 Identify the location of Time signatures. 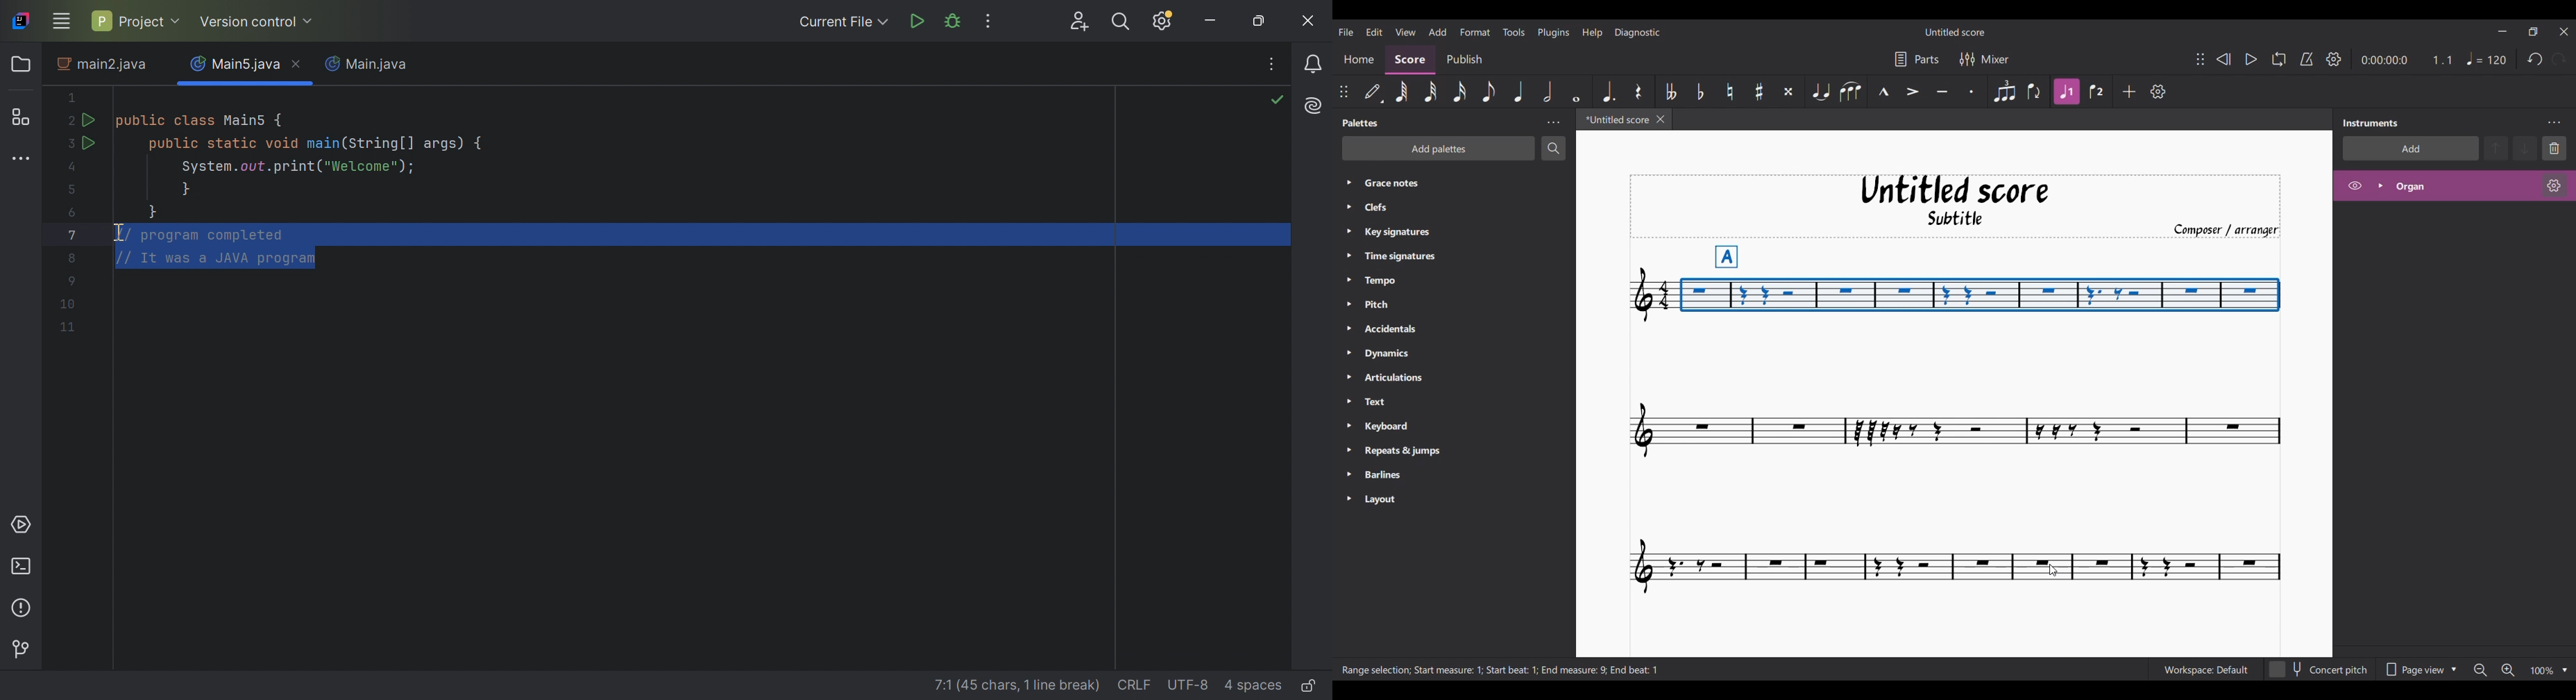
(1412, 255).